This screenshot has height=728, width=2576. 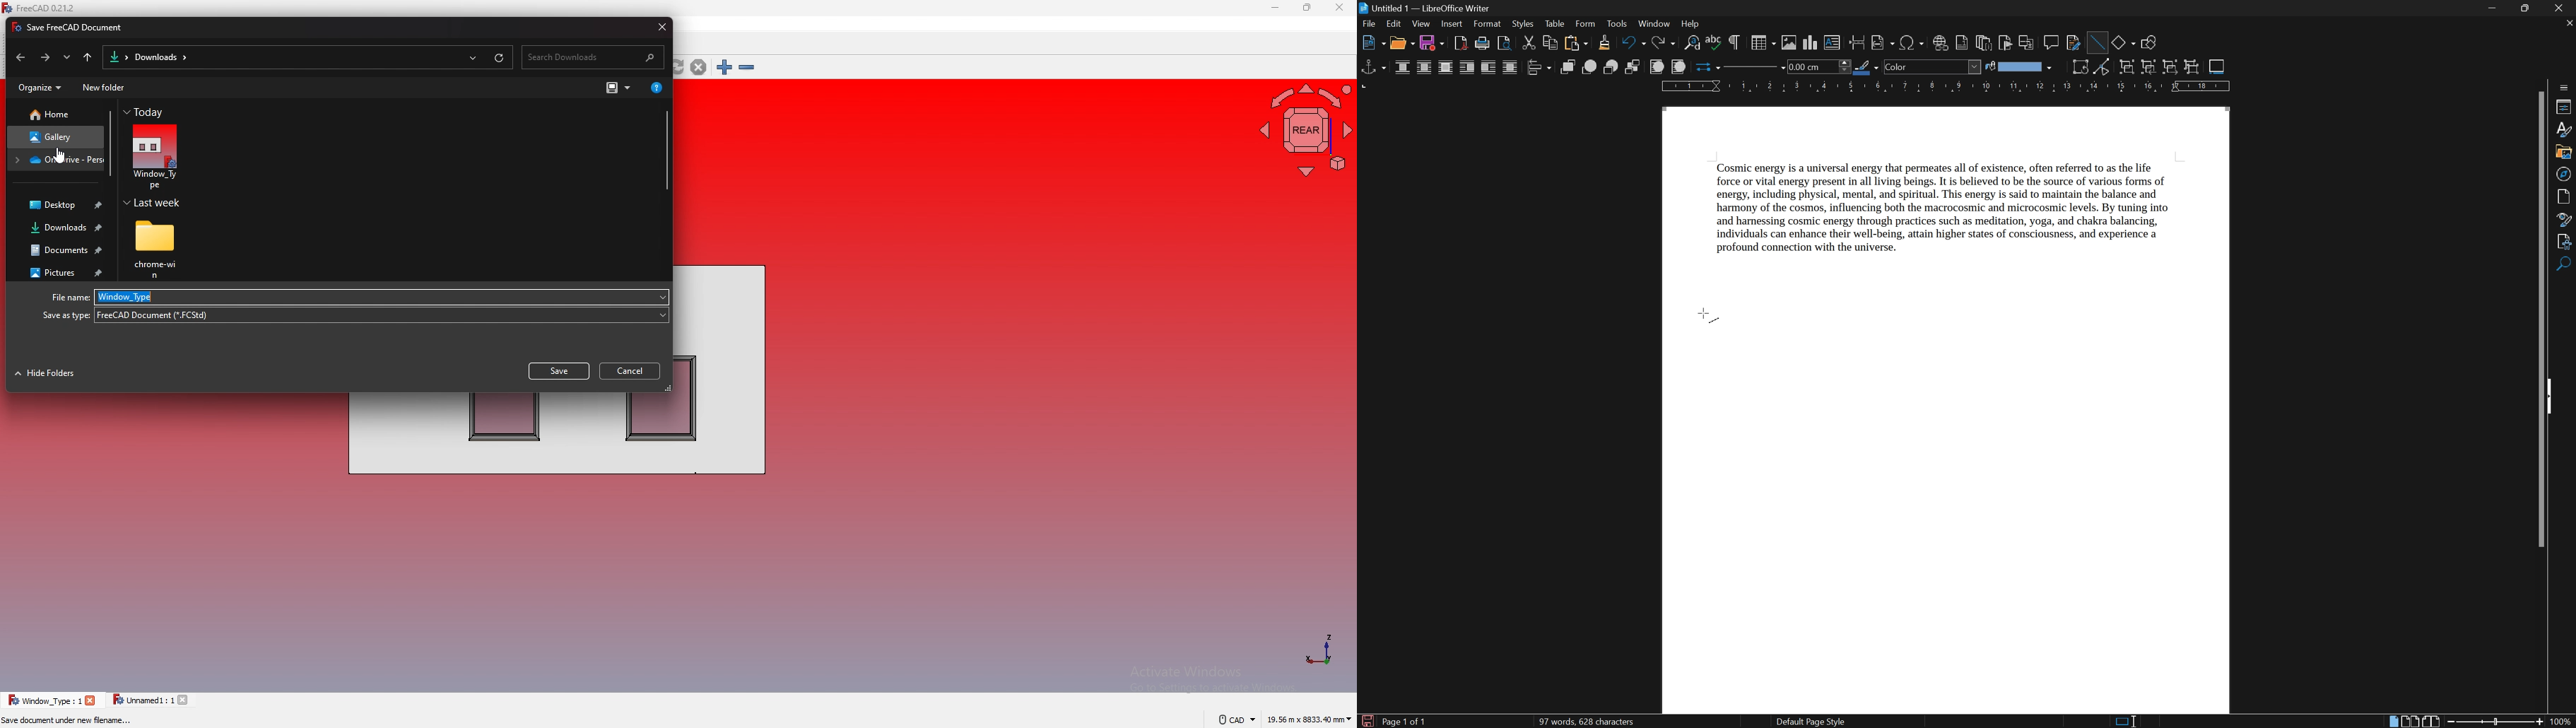 I want to click on insert endnote, so click(x=1983, y=42).